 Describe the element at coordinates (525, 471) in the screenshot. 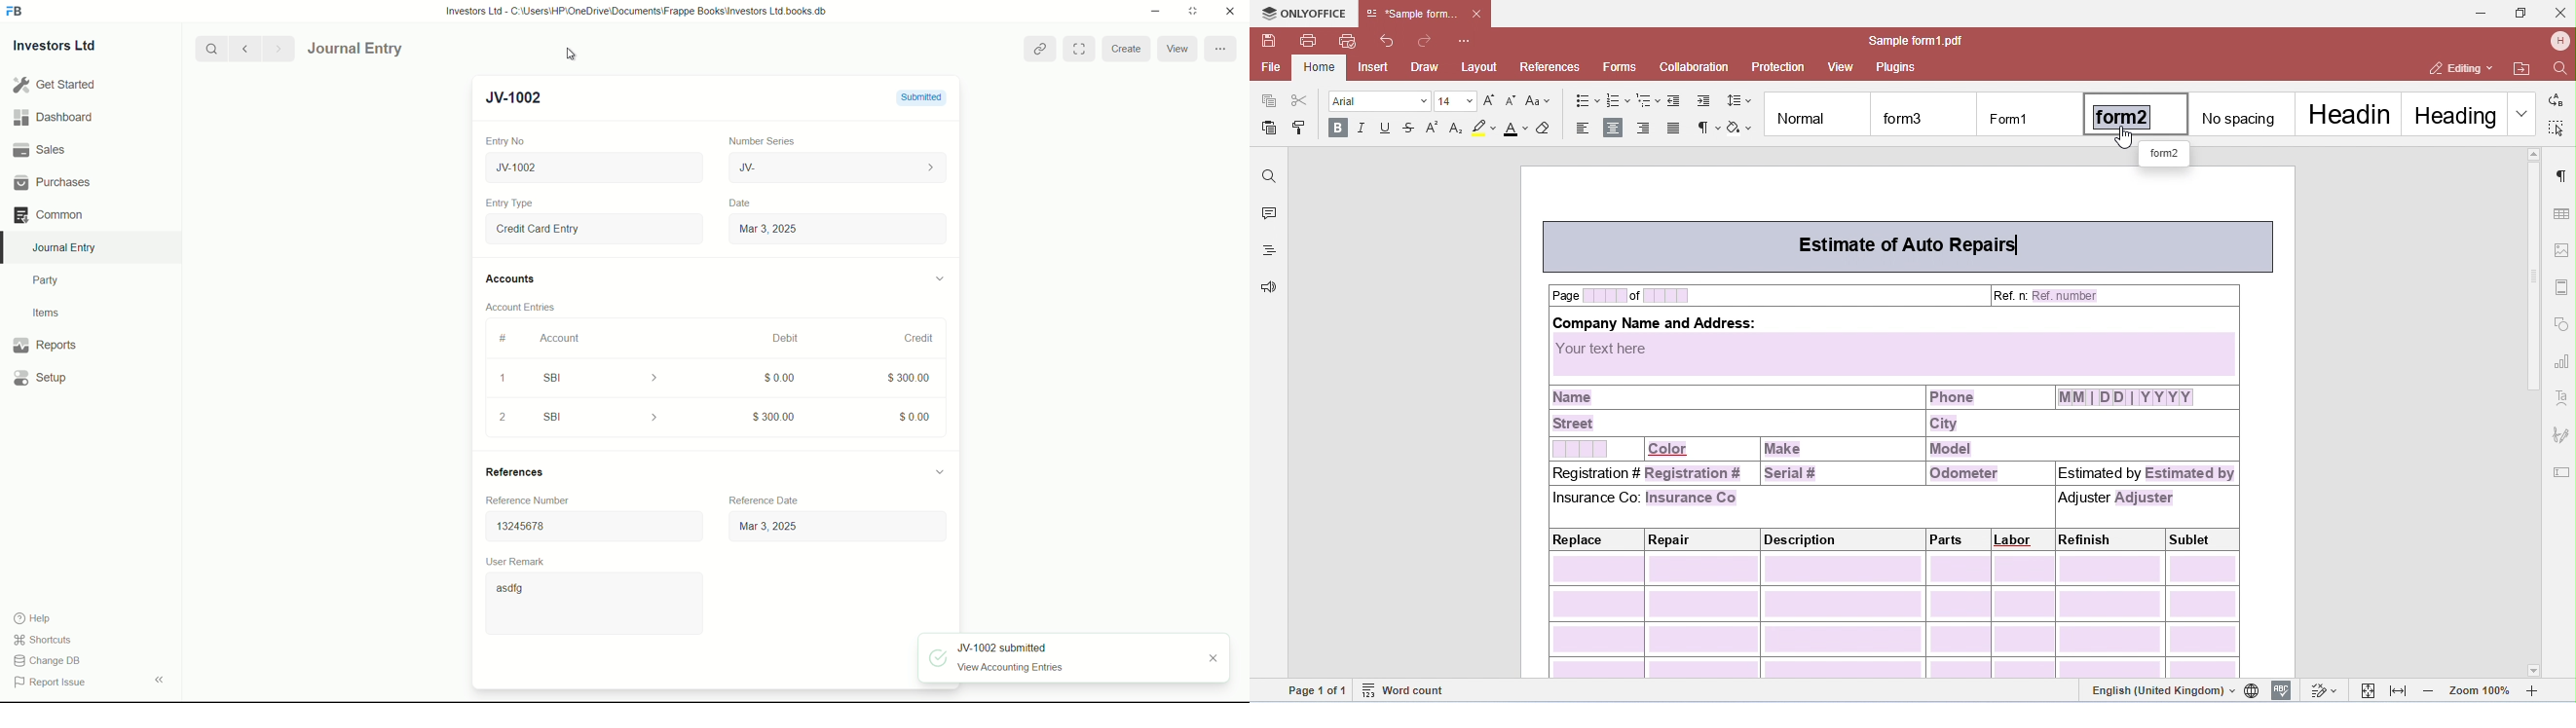

I see `References` at that location.